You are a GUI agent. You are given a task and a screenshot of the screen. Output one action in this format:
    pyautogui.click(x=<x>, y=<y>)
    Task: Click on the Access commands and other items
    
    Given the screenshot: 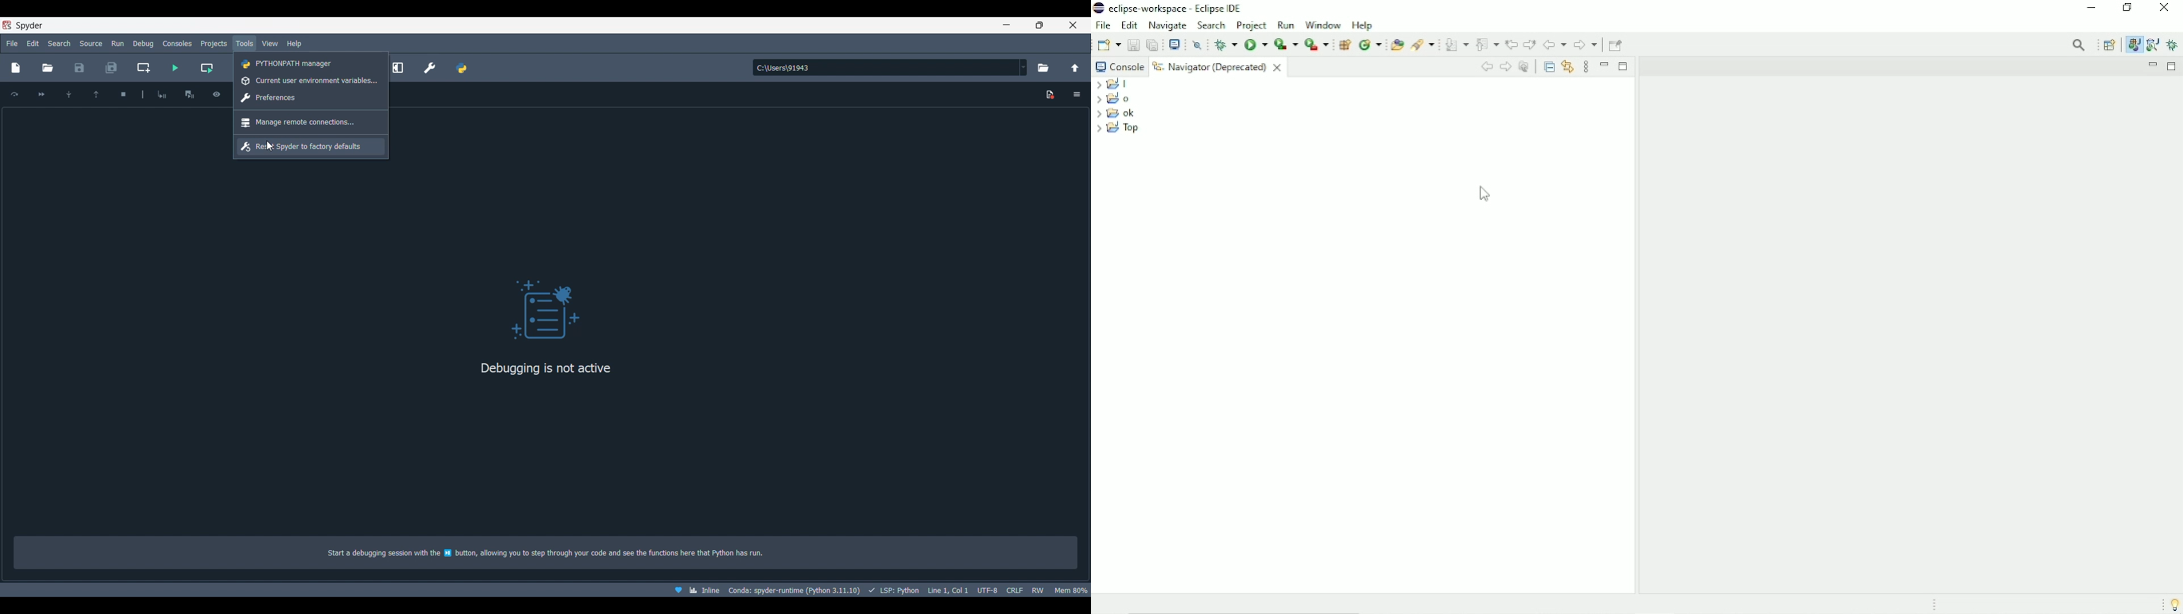 What is the action you would take?
    pyautogui.click(x=2080, y=44)
    